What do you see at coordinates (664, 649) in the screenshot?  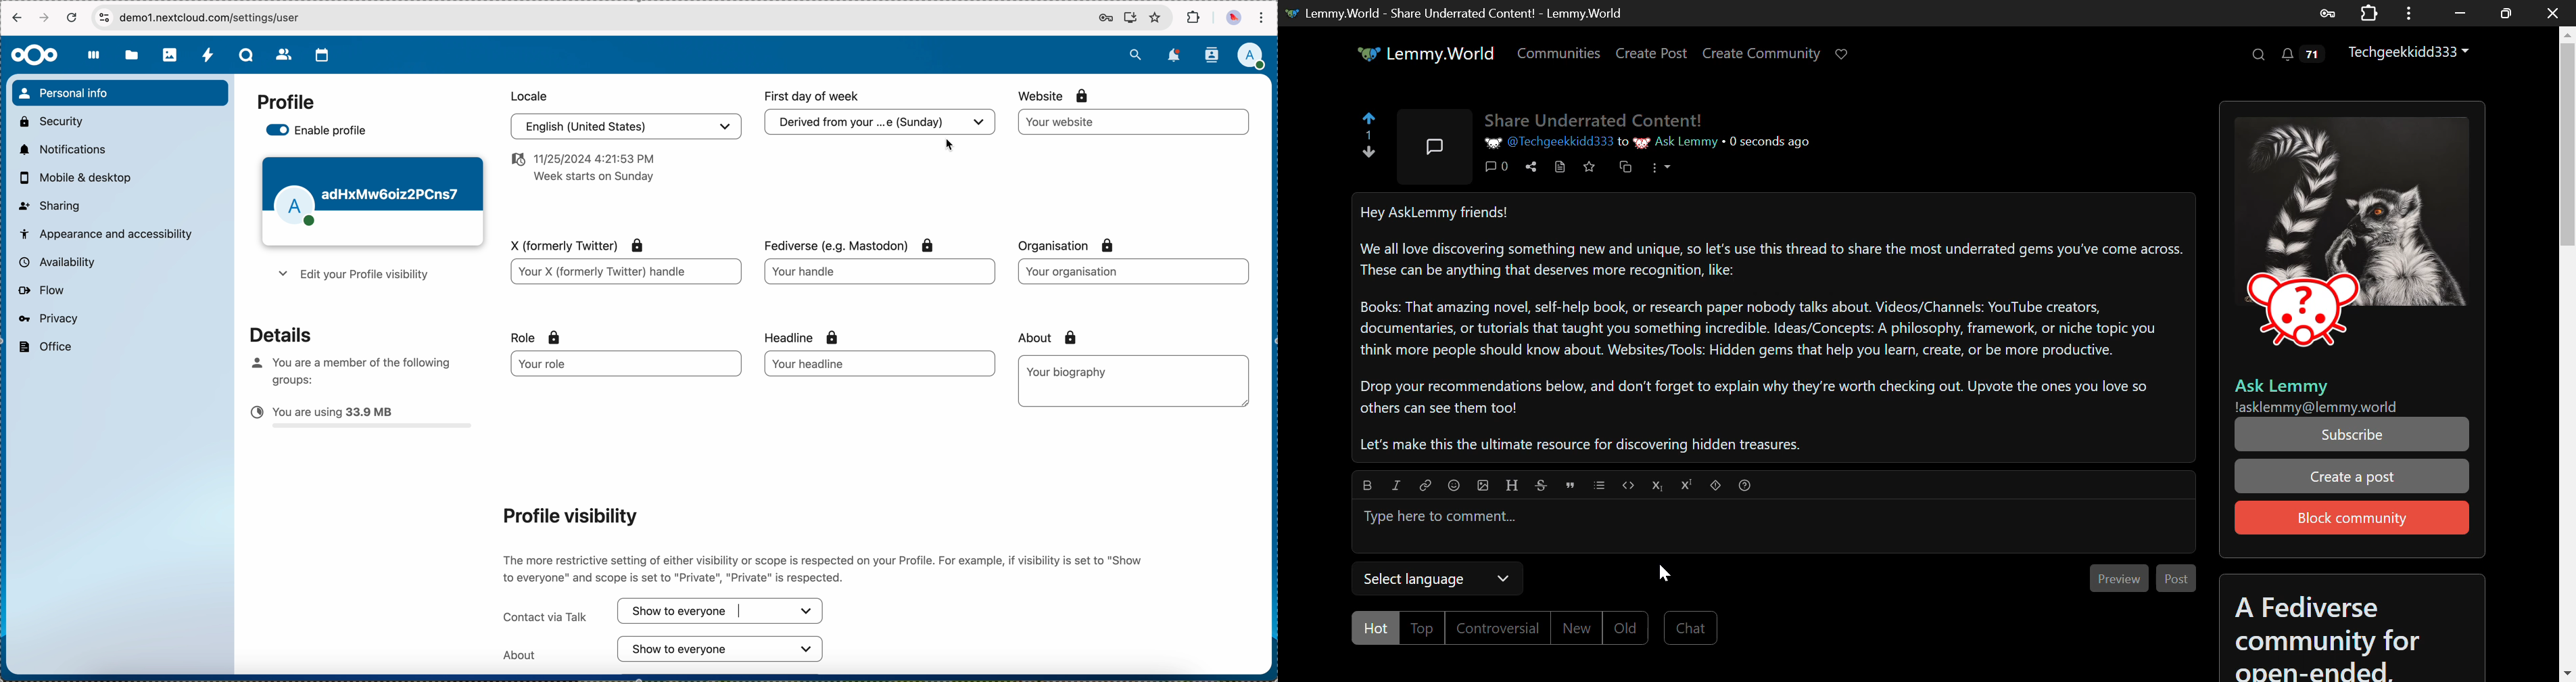 I see `about` at bounding box center [664, 649].